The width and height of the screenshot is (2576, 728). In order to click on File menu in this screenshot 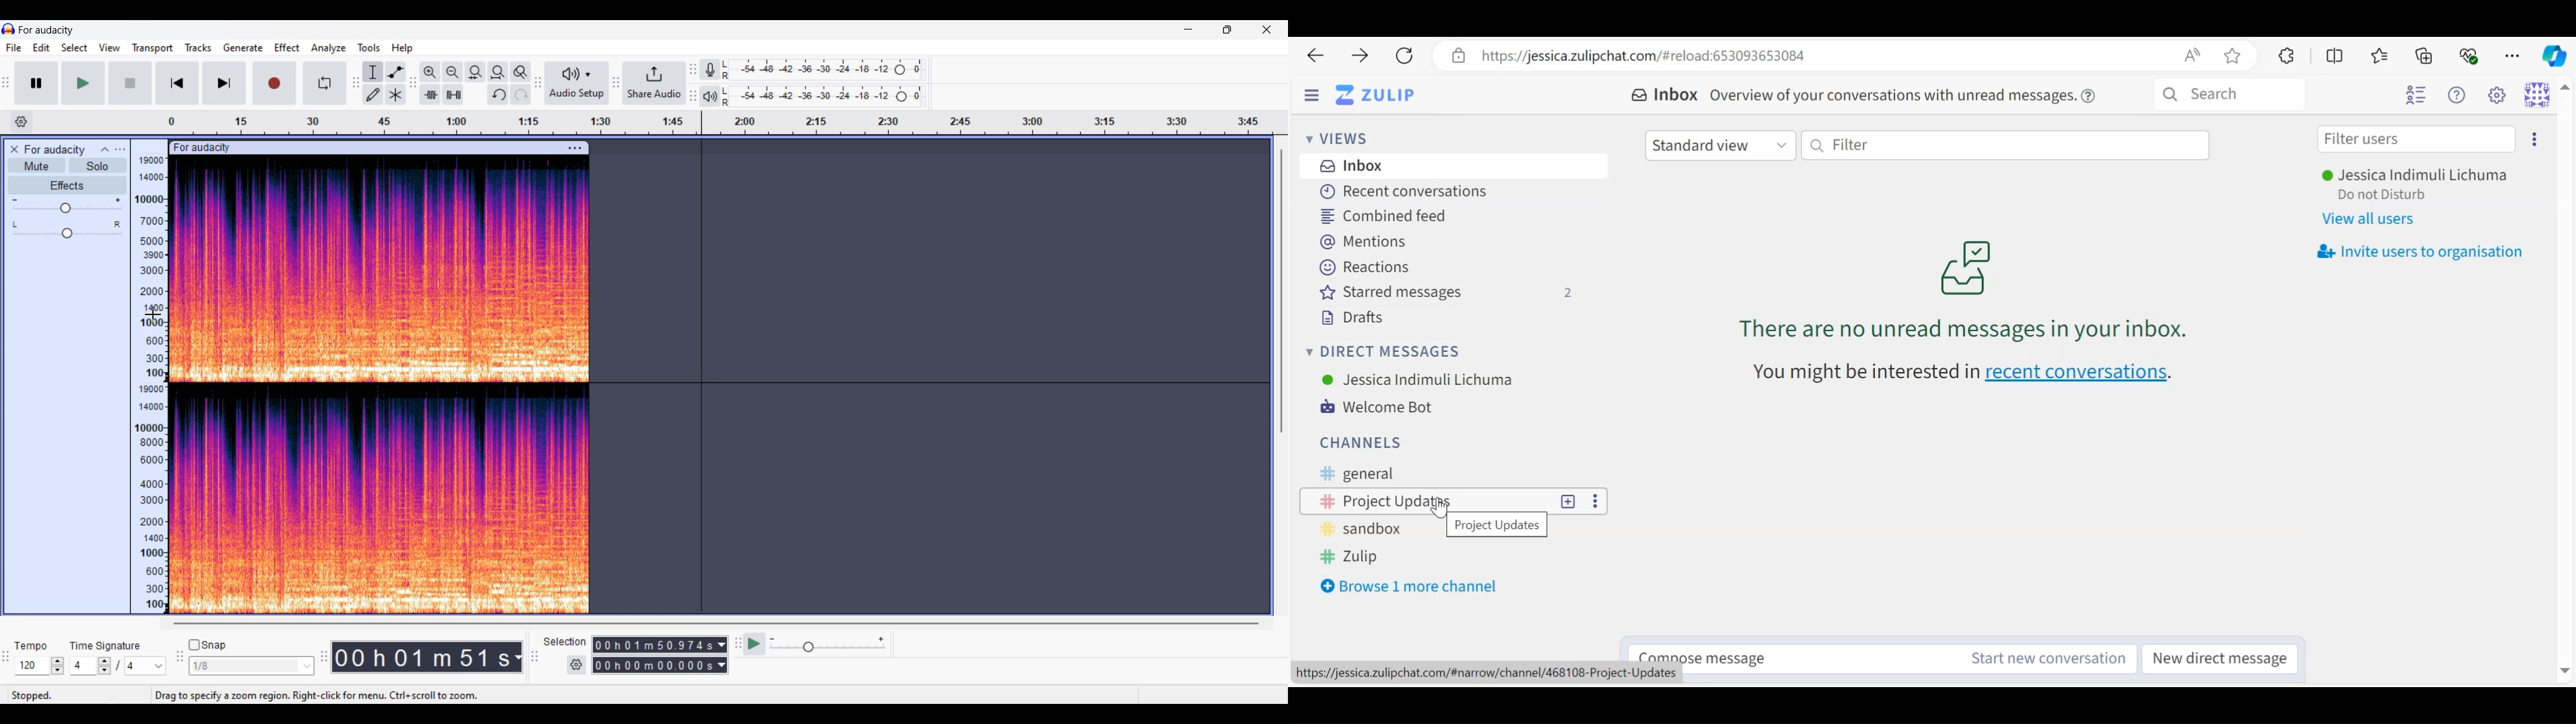, I will do `click(14, 48)`.